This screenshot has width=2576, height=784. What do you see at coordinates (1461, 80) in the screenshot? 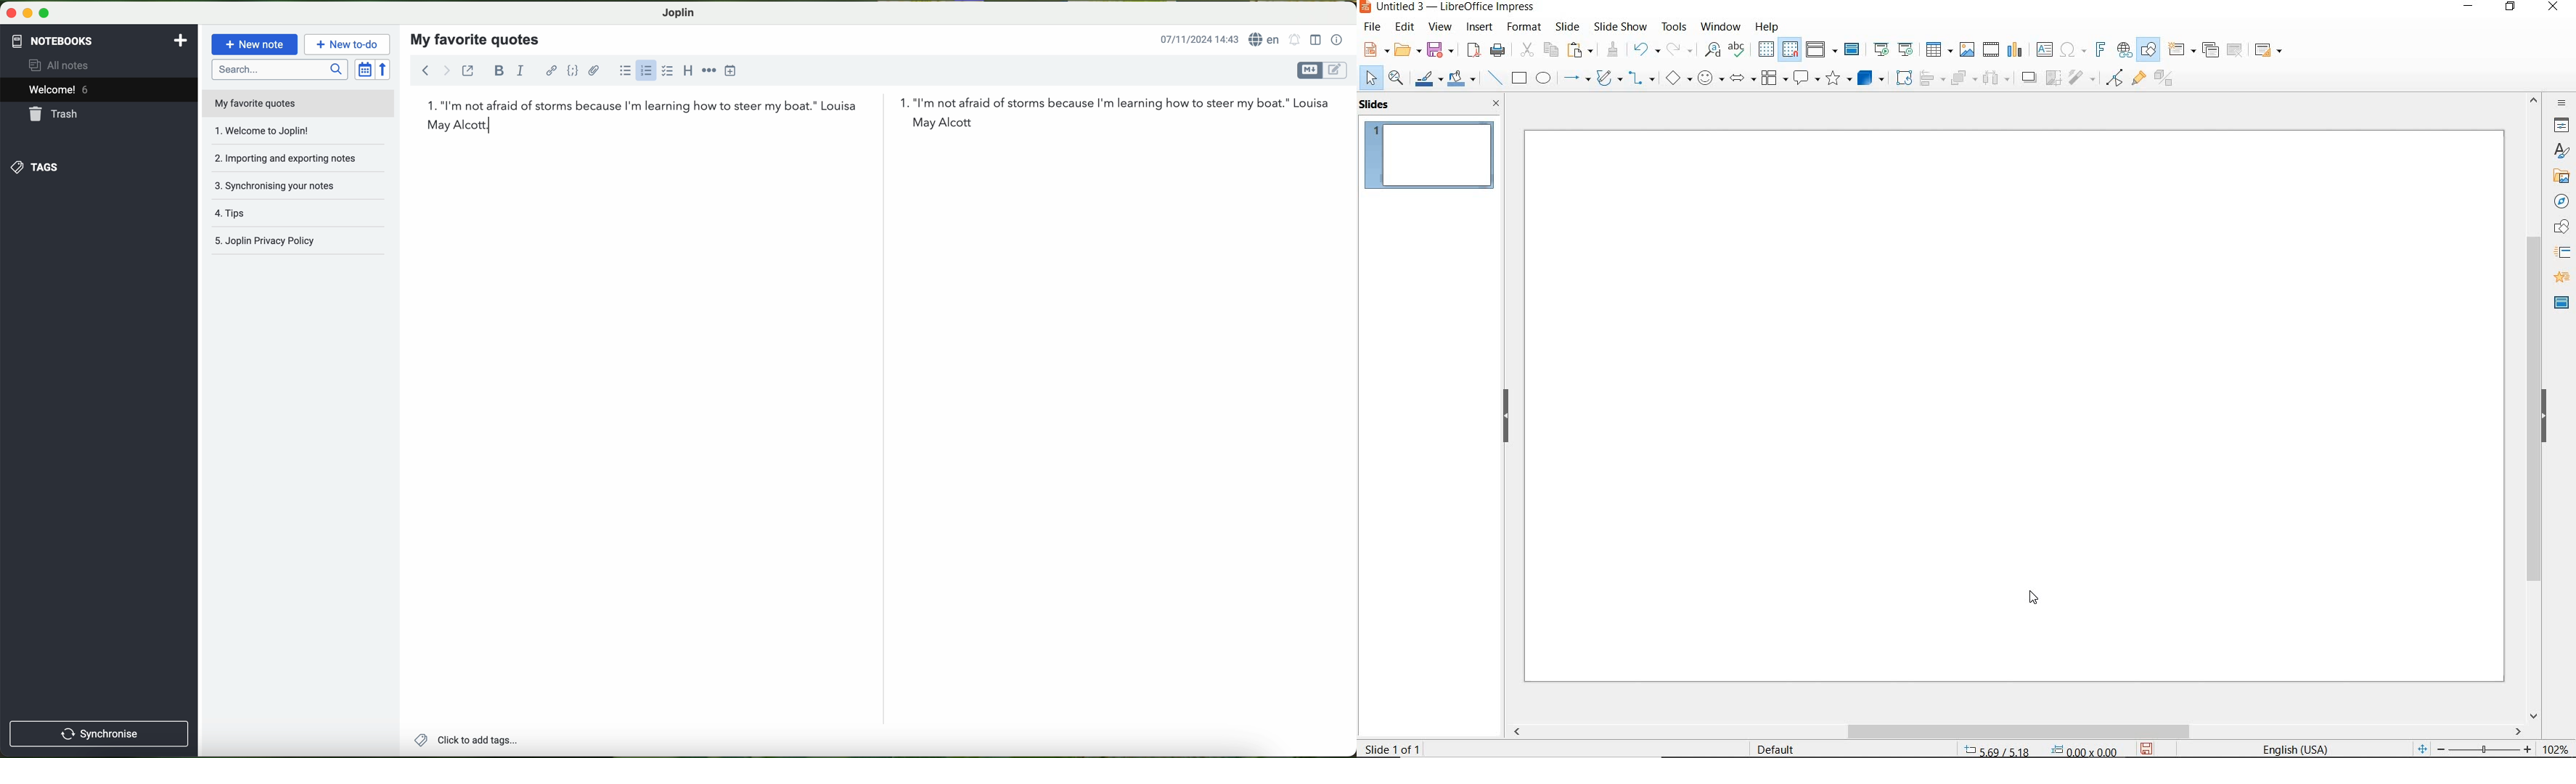
I see `FILL COLOR` at bounding box center [1461, 80].